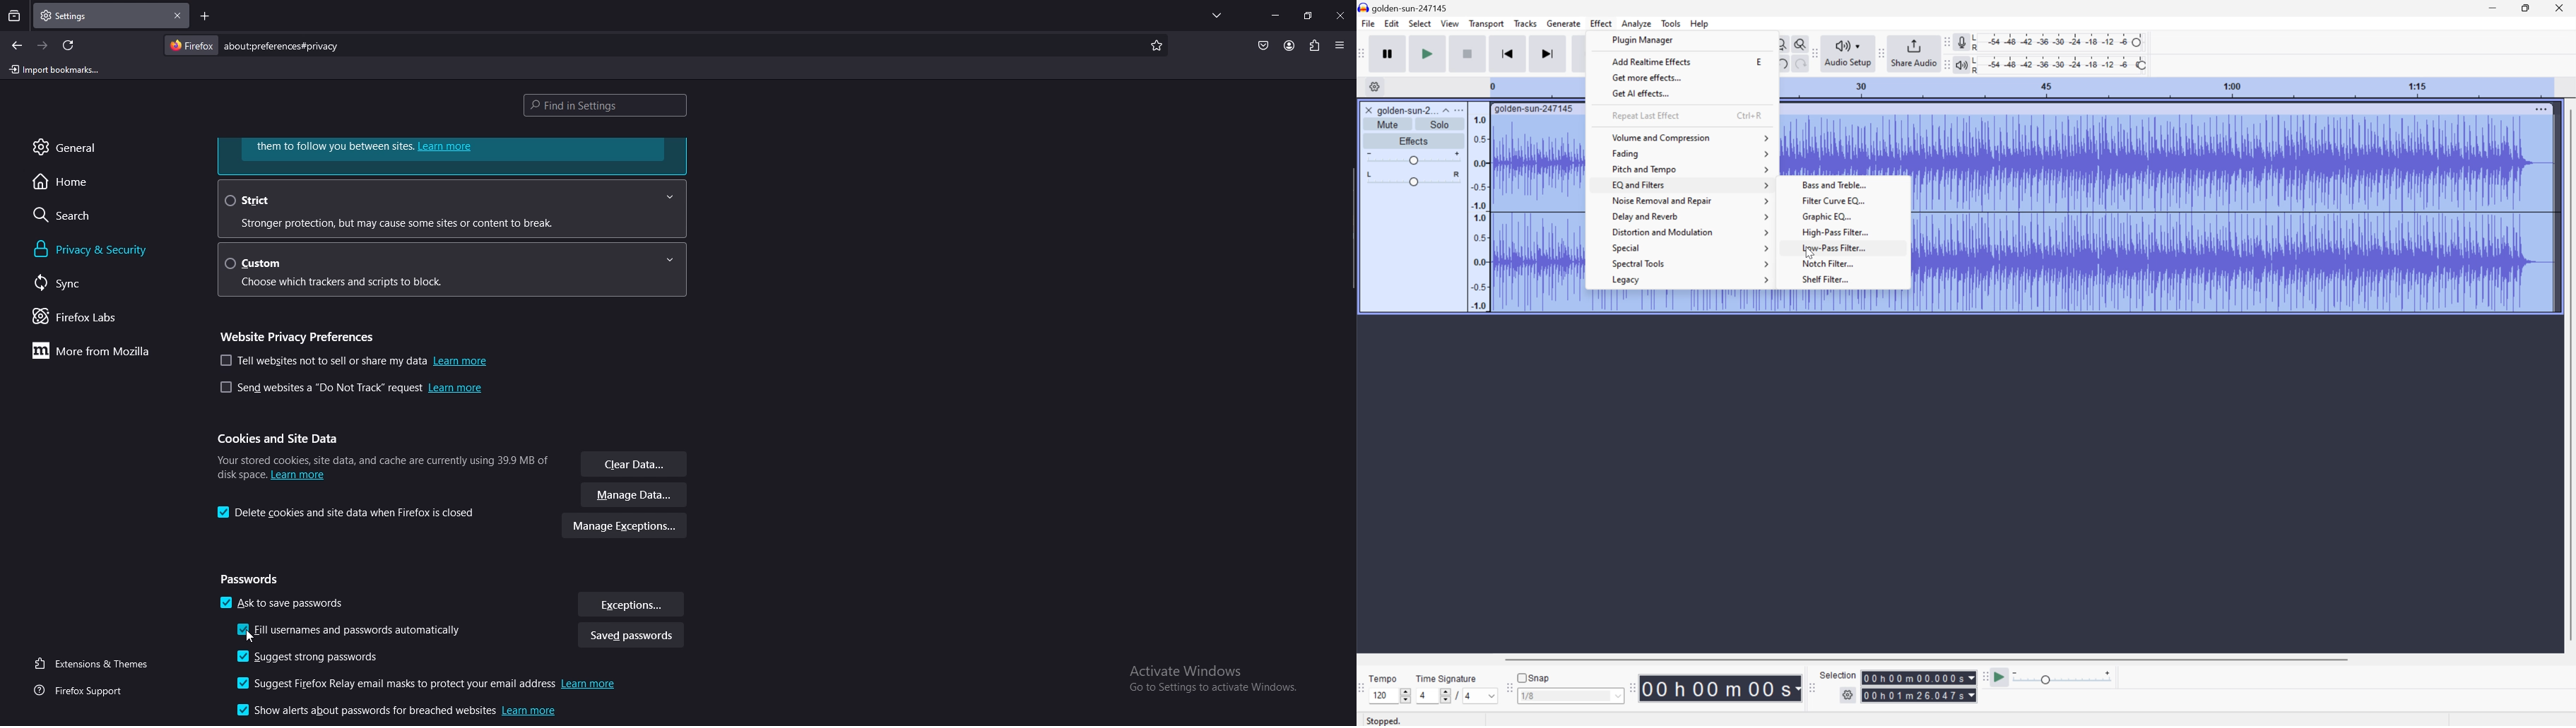 The height and width of the screenshot is (728, 2576). Describe the element at coordinates (1340, 44) in the screenshot. I see `application menu` at that location.